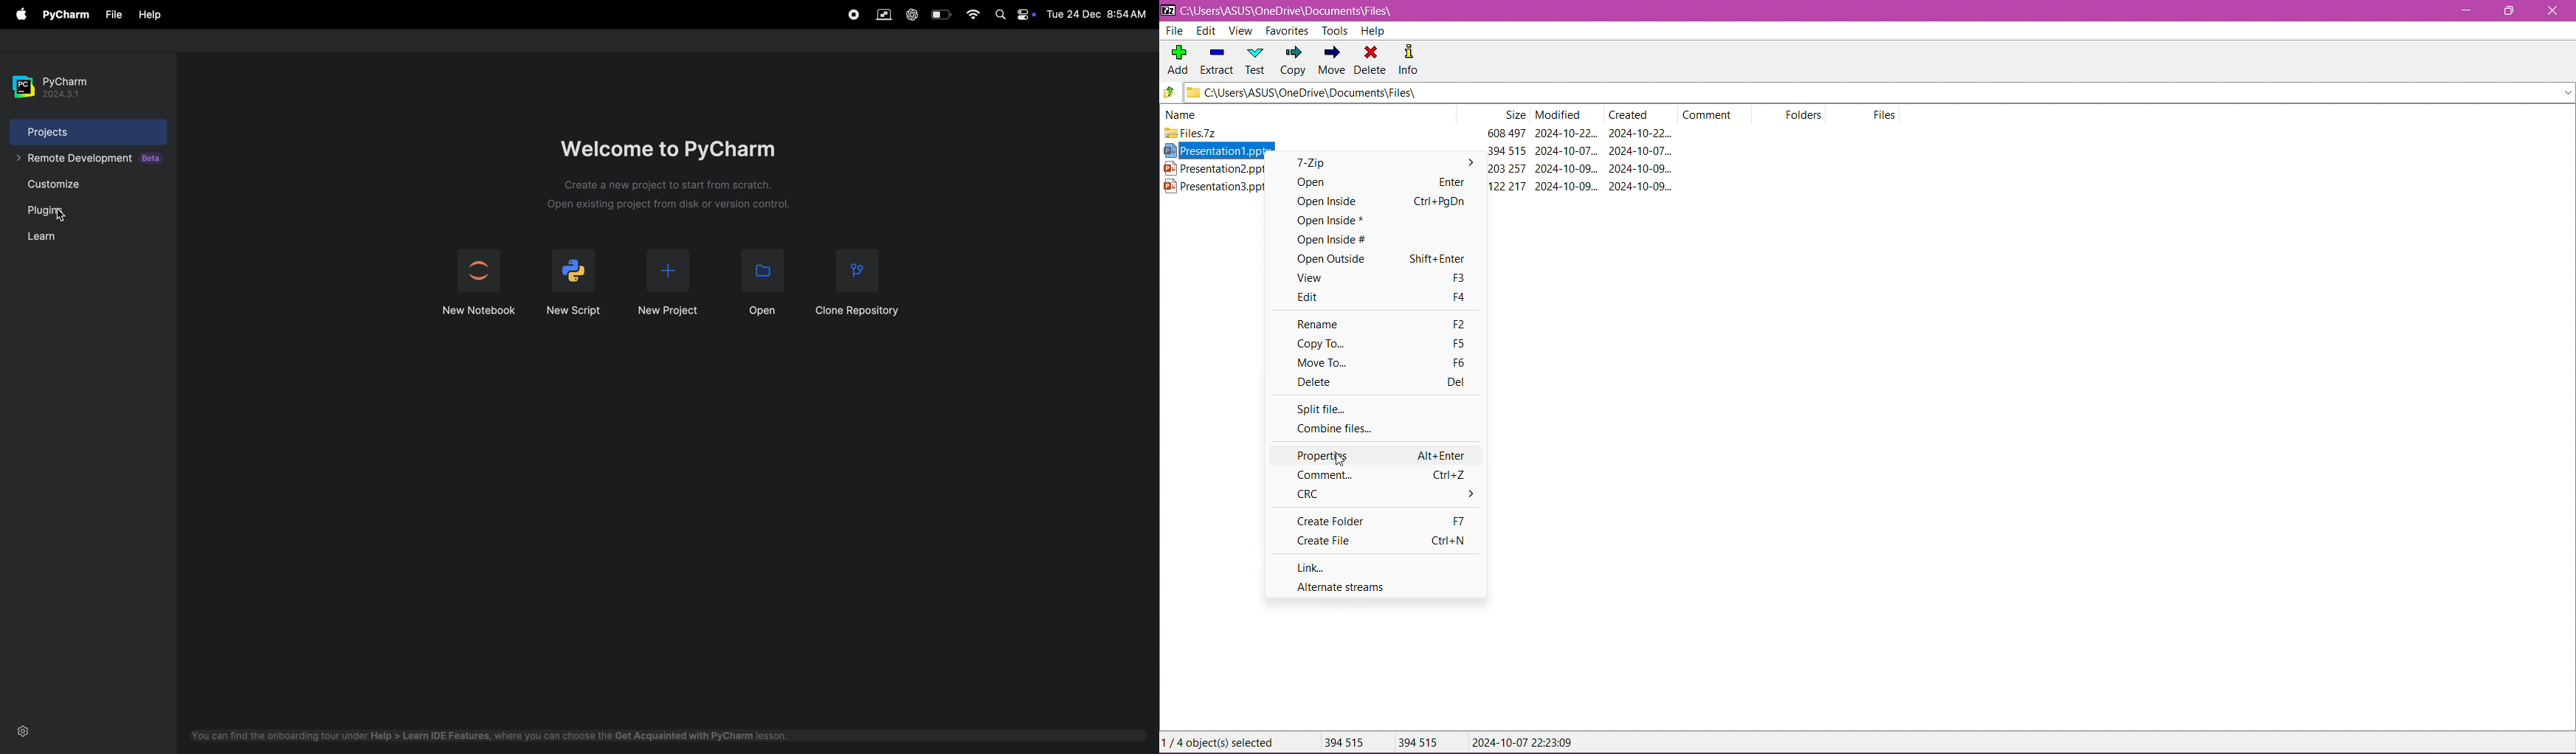 The height and width of the screenshot is (756, 2576). I want to click on 608 497, so click(1507, 133).